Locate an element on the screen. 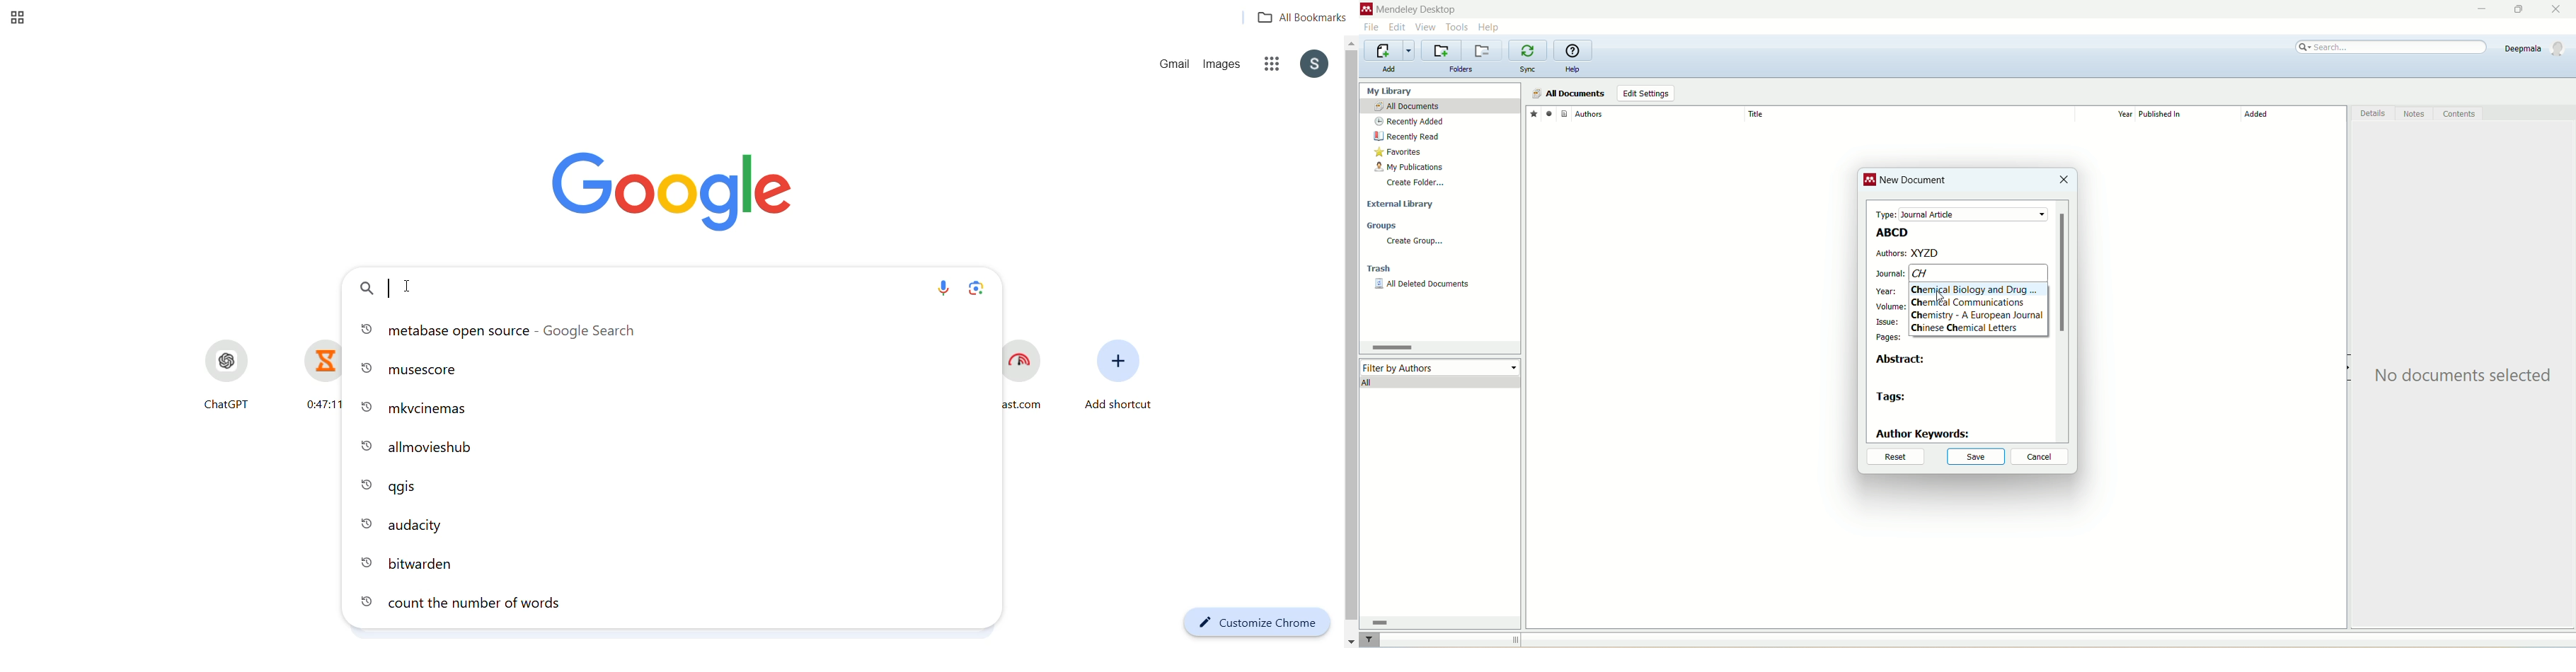 The height and width of the screenshot is (672, 2576). content is located at coordinates (2459, 114).